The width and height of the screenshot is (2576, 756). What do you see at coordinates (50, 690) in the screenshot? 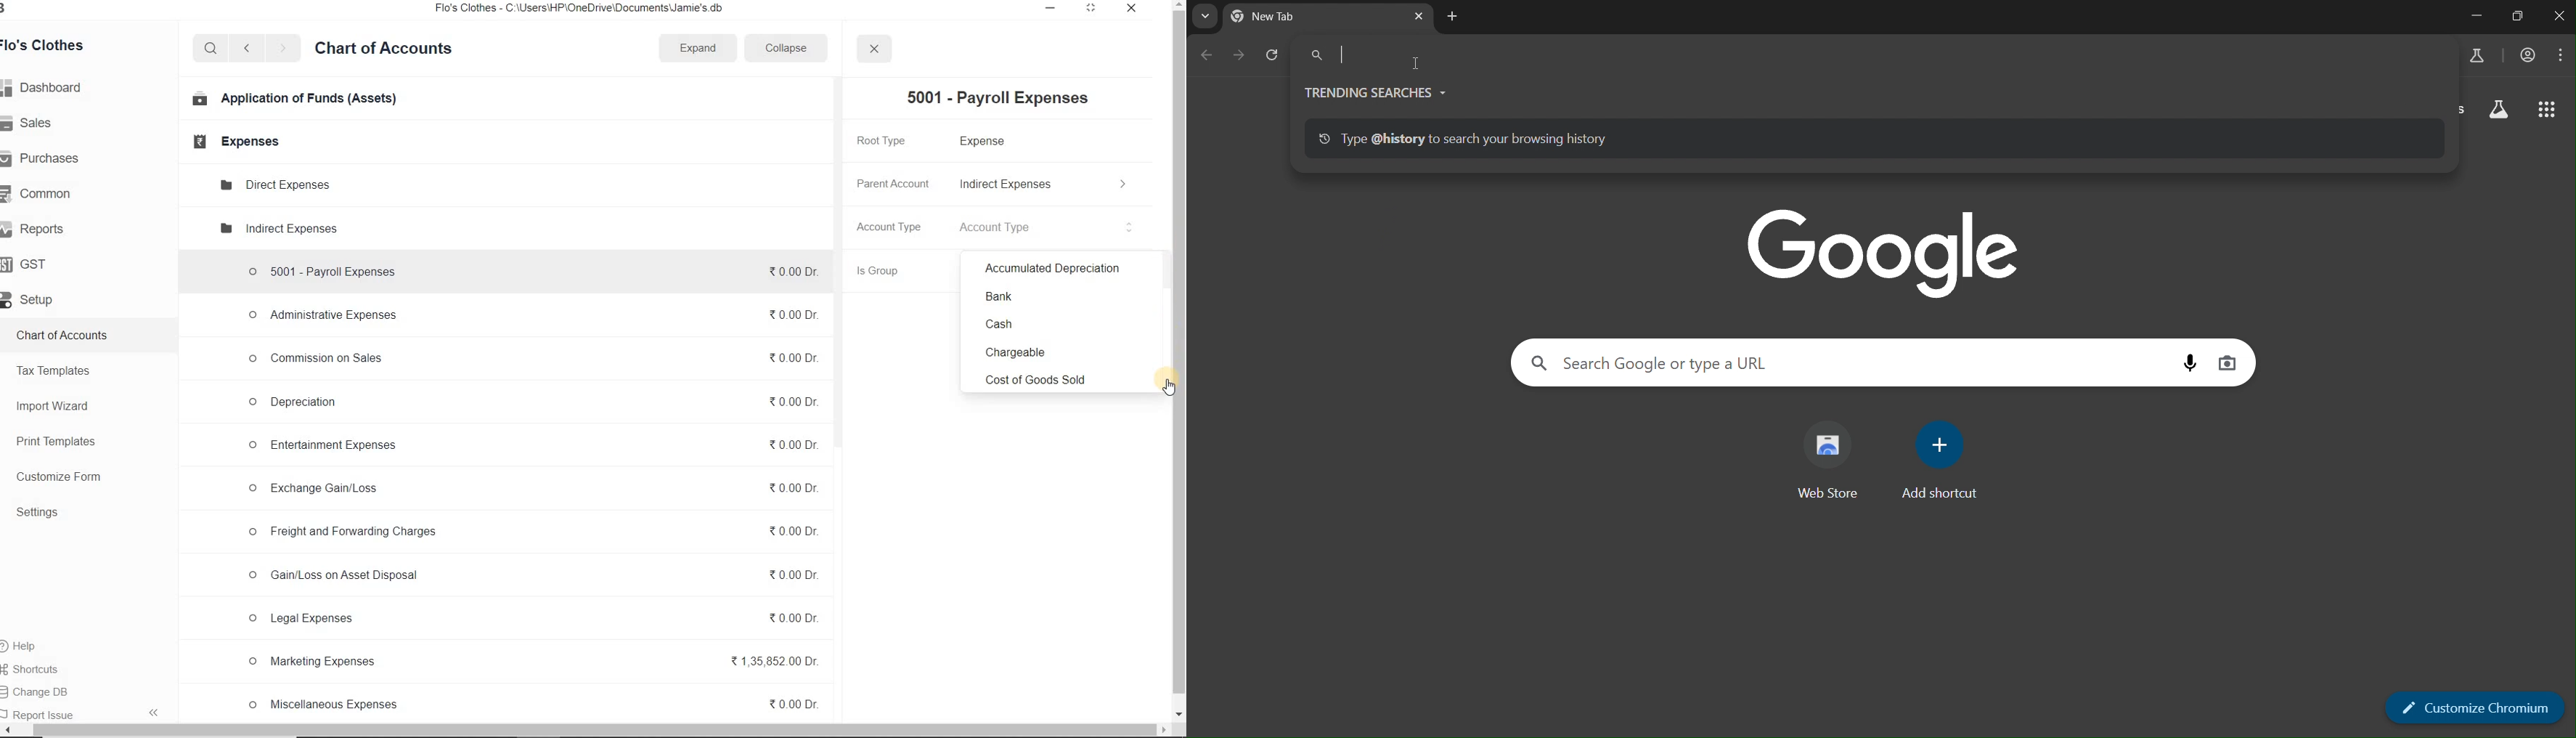
I see ` Change DB` at bounding box center [50, 690].